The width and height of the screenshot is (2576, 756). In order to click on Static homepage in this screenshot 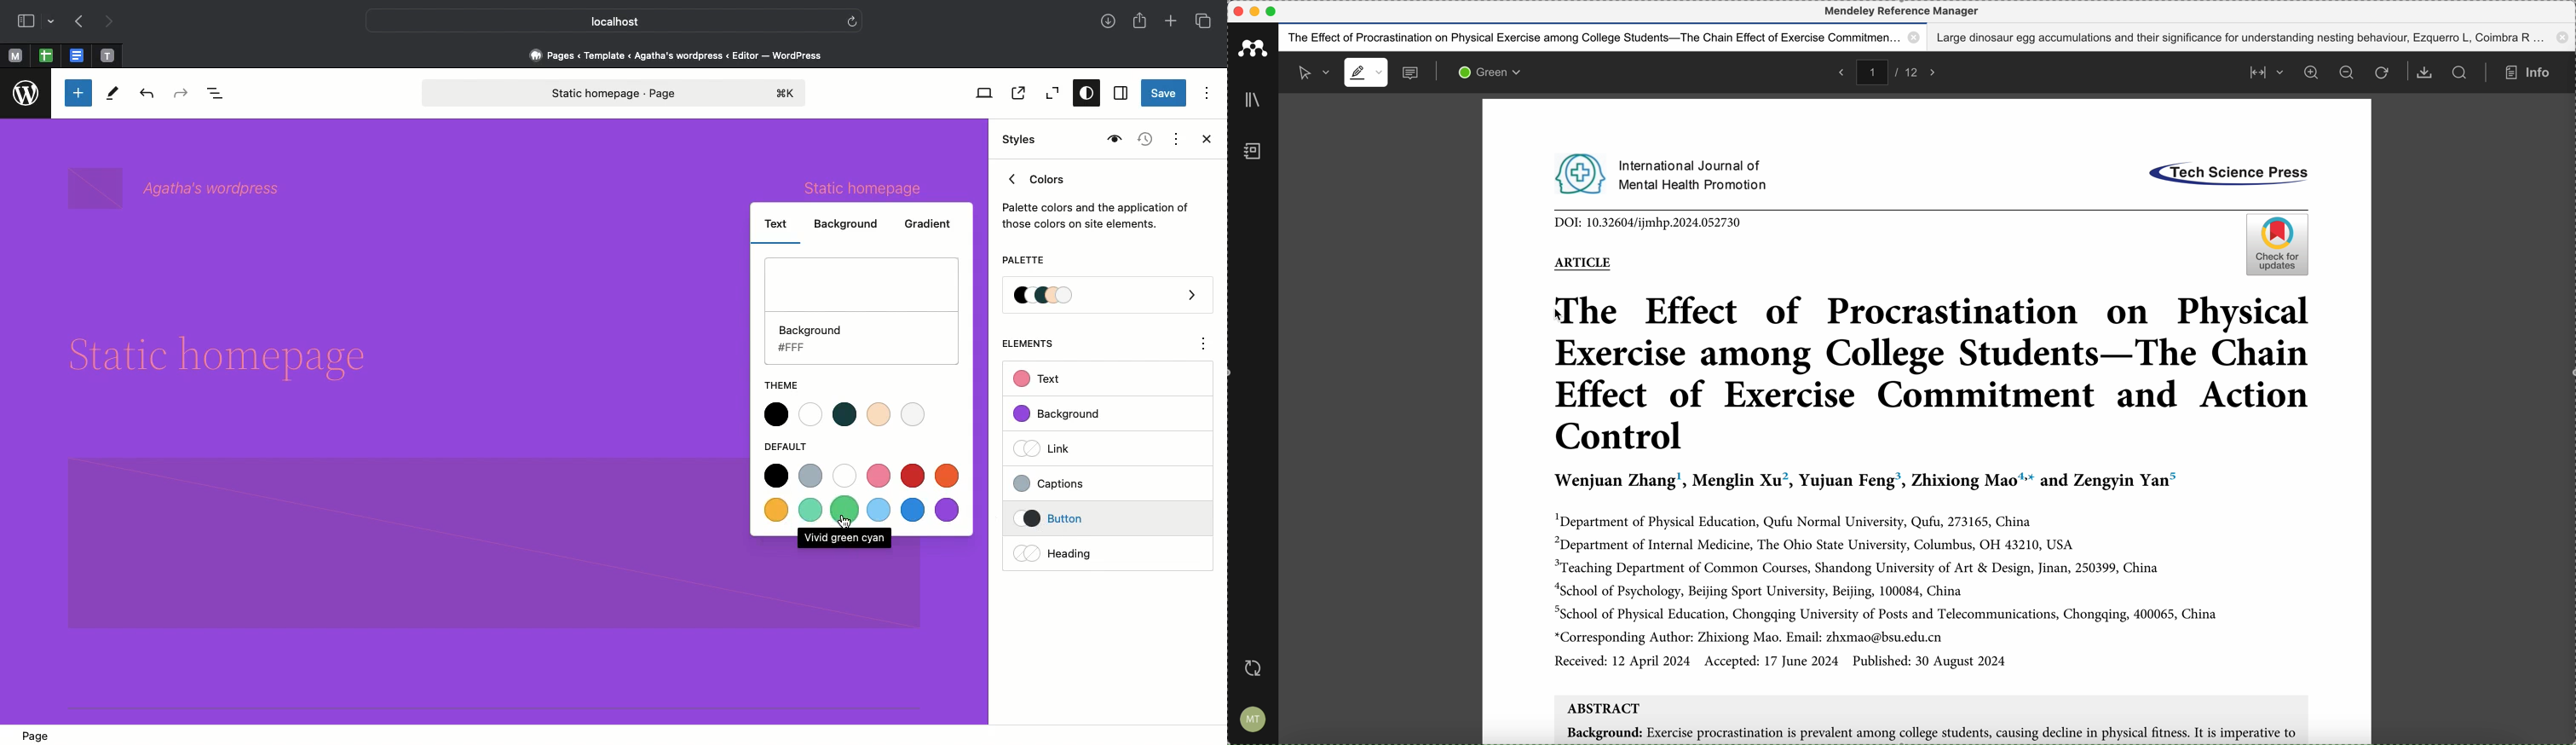, I will do `click(860, 187)`.